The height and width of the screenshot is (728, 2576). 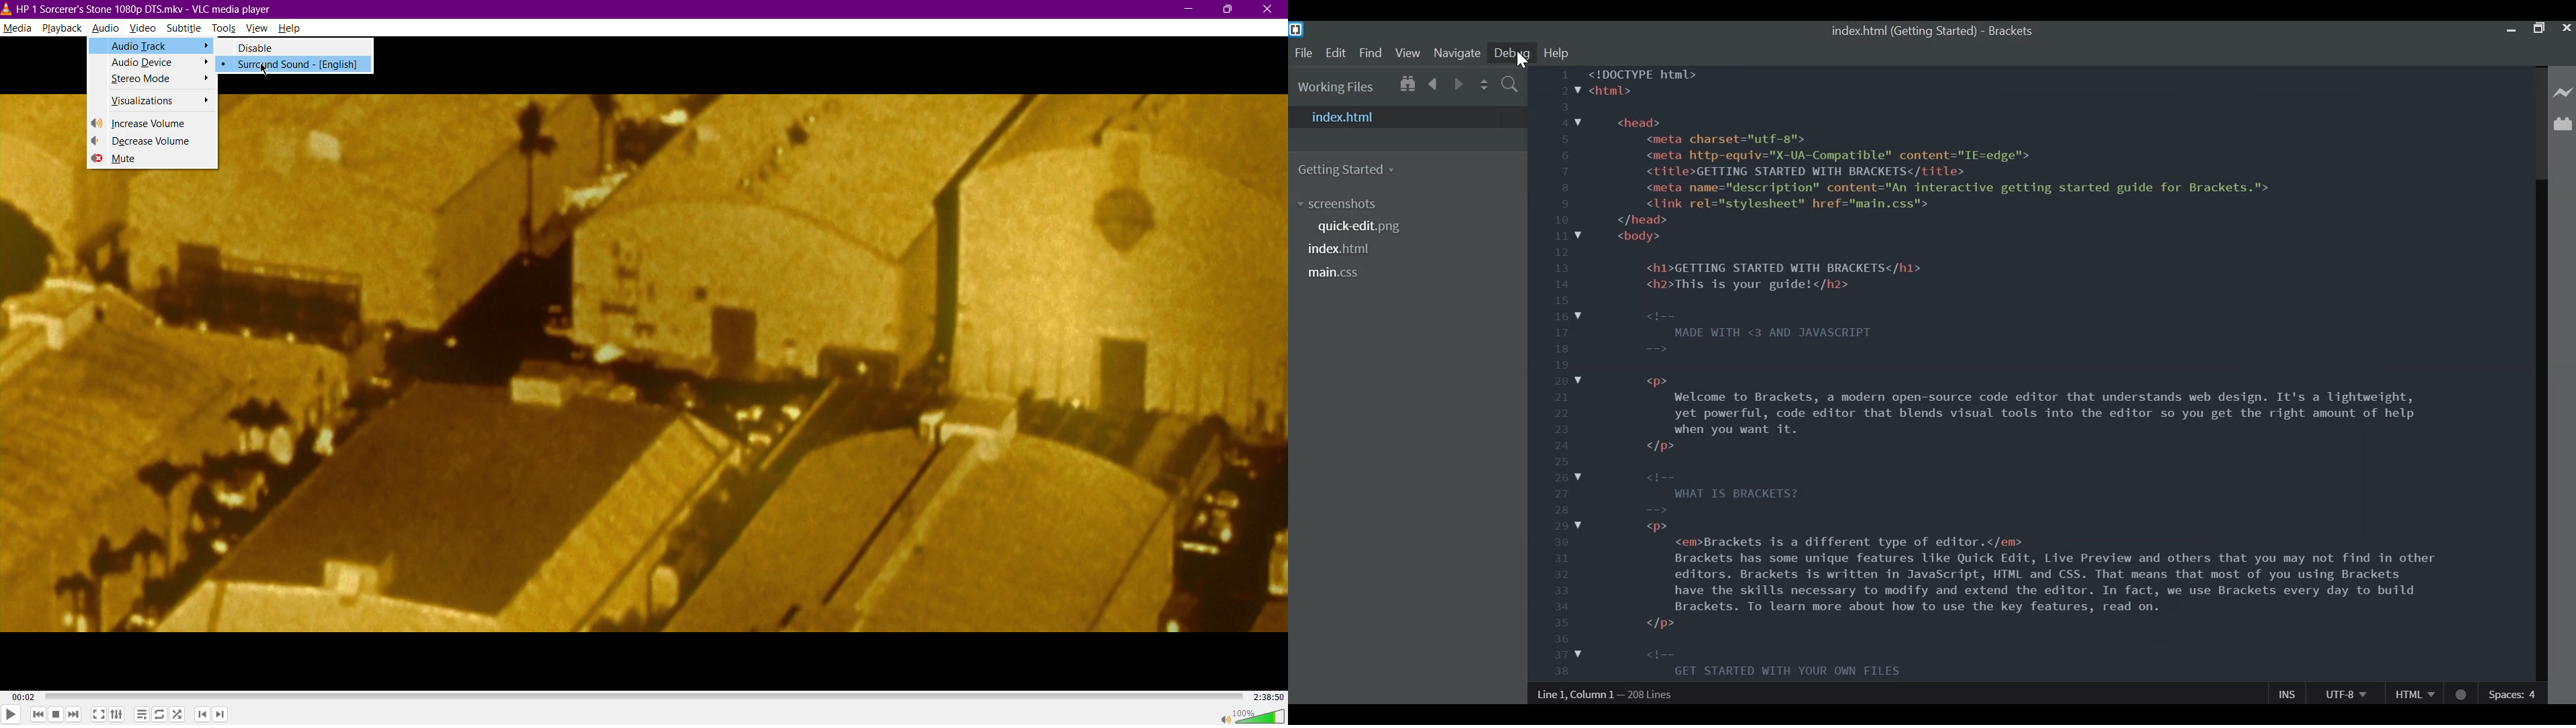 I want to click on Audio Track, so click(x=152, y=46).